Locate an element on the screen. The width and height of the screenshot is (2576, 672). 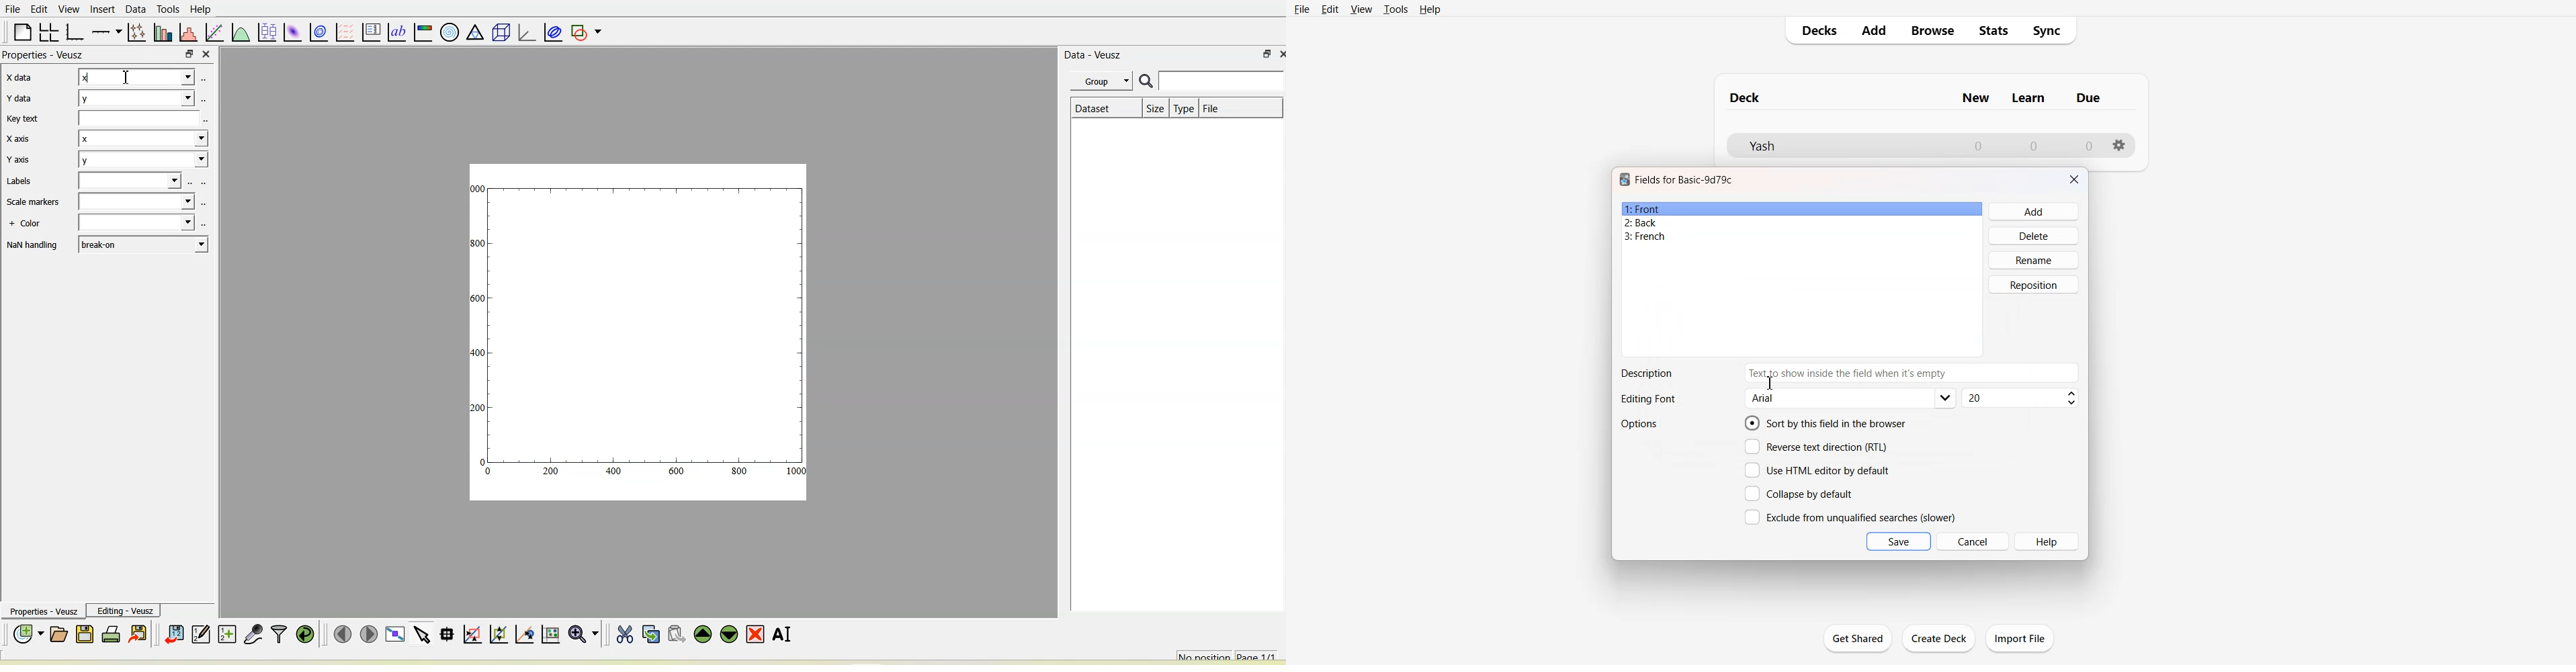
200 is located at coordinates (478, 407).